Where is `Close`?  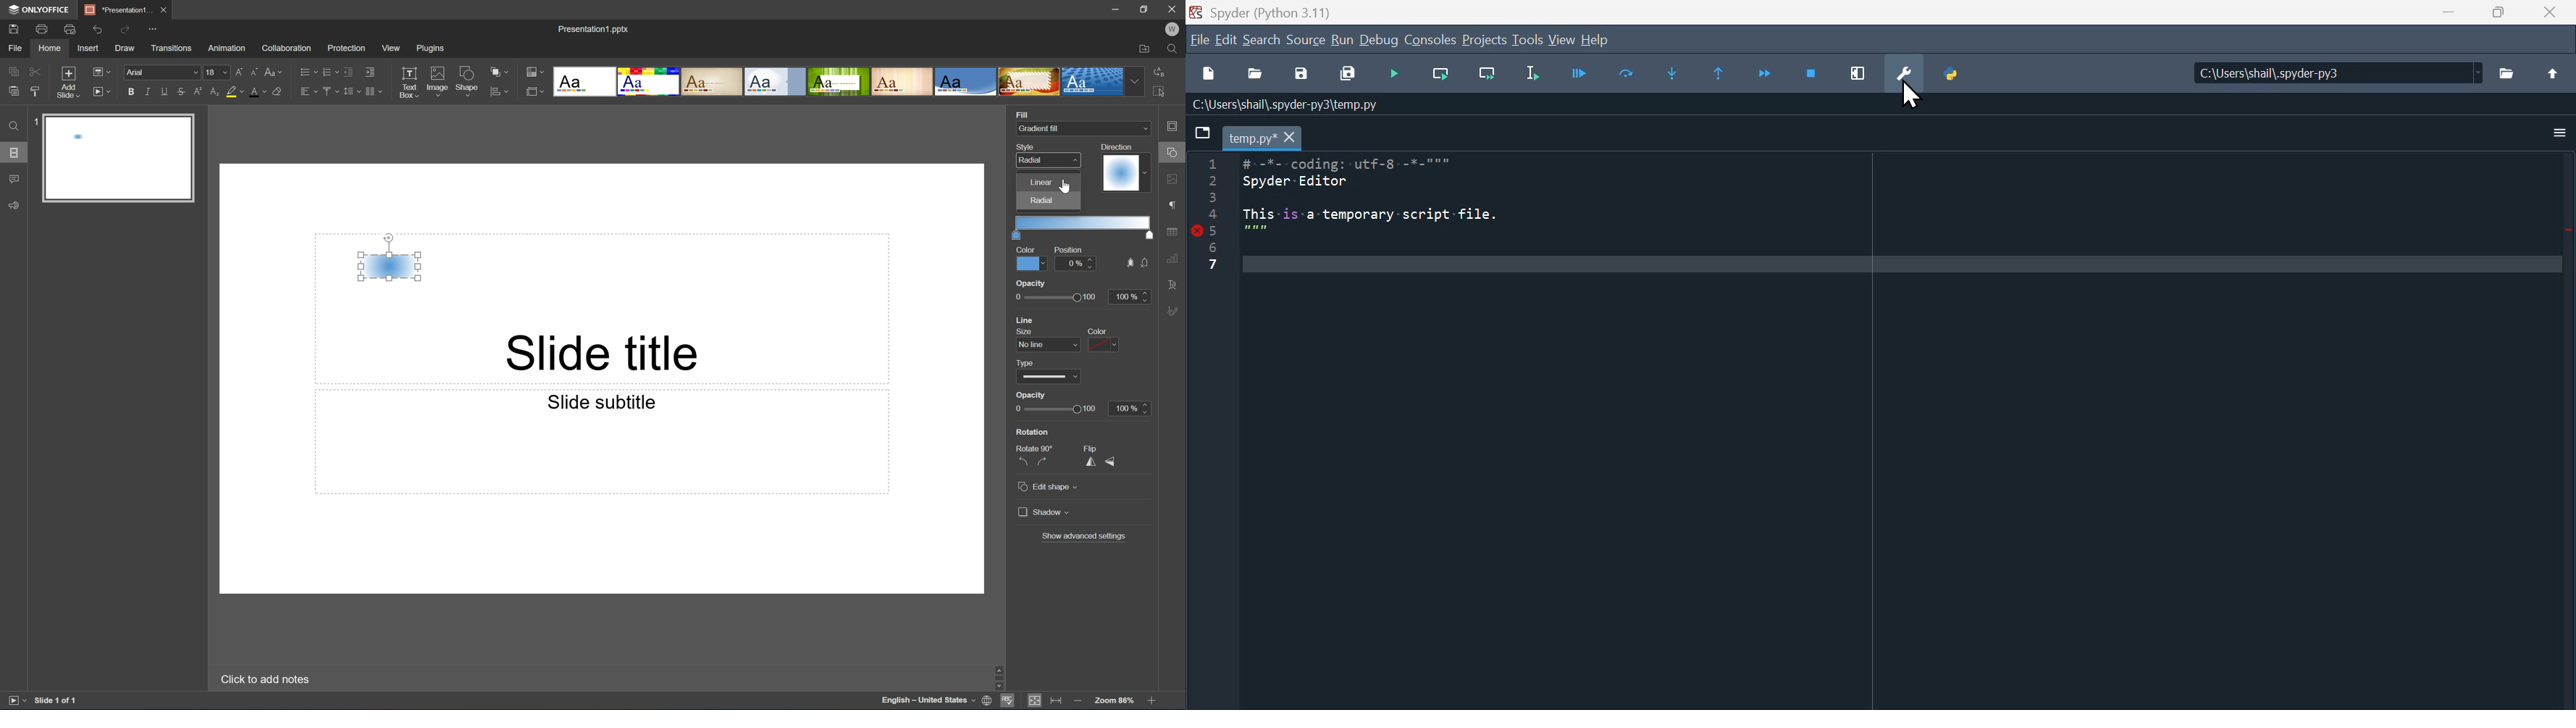 Close is located at coordinates (2554, 17).